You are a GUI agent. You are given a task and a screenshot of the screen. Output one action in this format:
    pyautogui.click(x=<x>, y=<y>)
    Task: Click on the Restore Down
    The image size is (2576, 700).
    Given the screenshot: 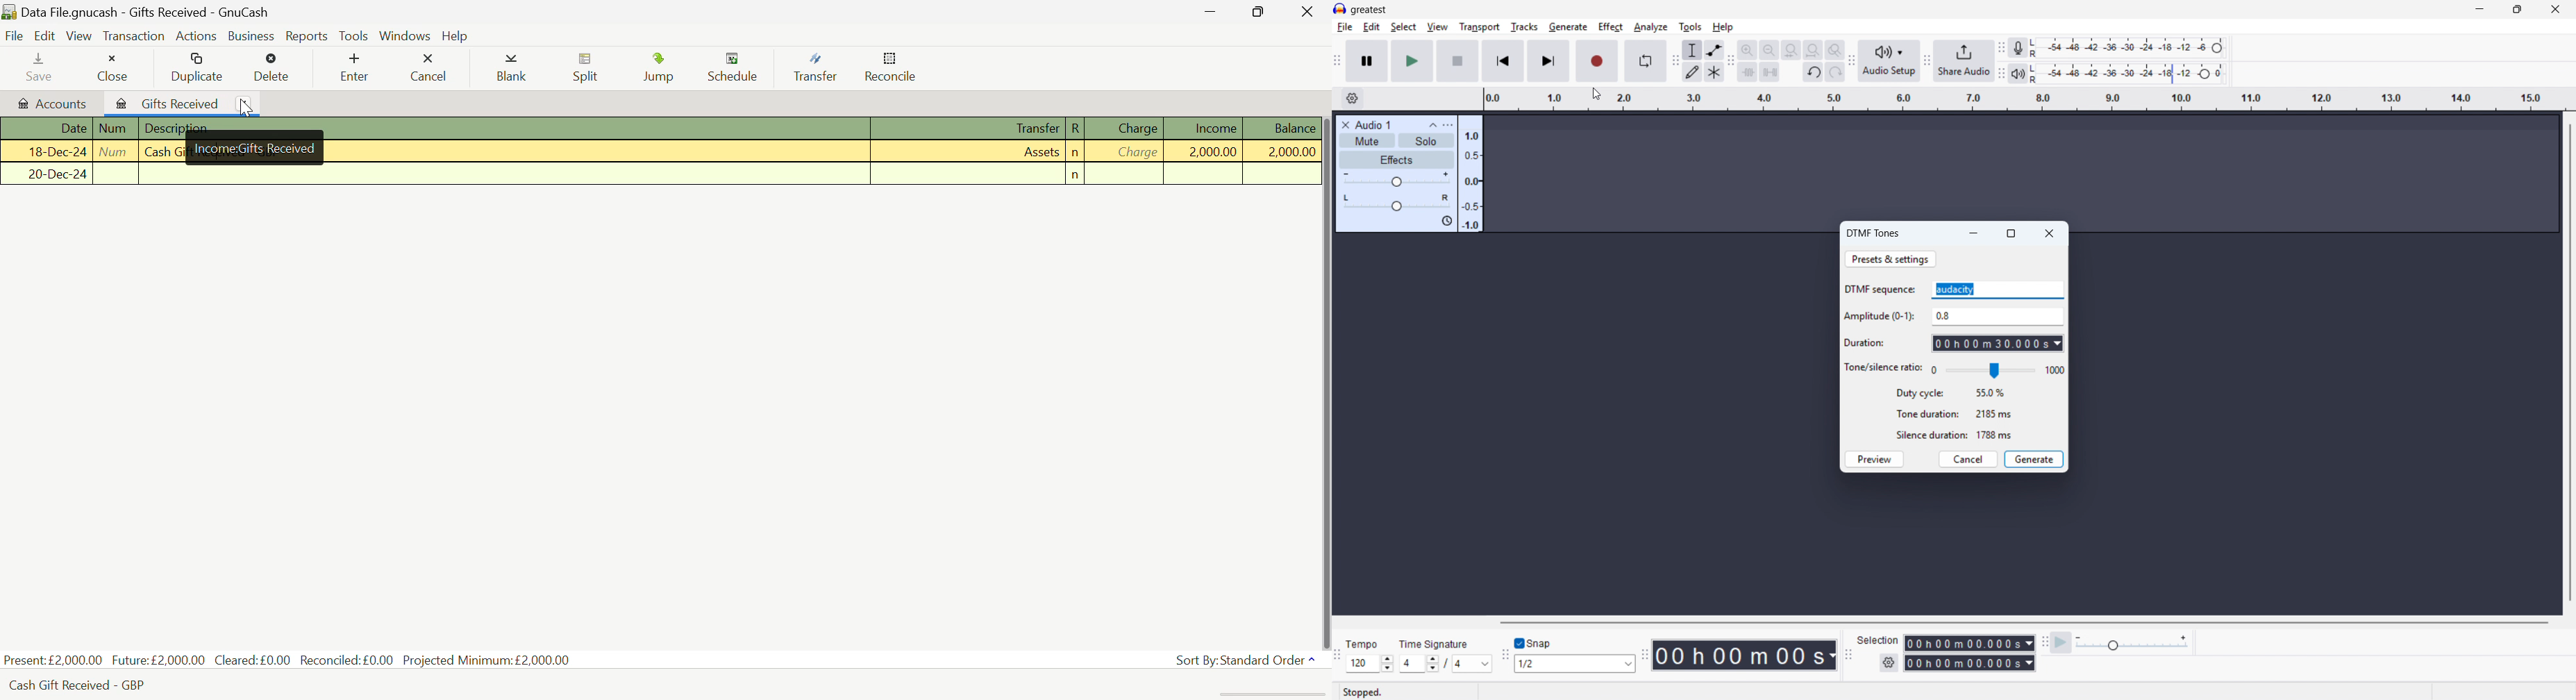 What is the action you would take?
    pyautogui.click(x=1213, y=11)
    